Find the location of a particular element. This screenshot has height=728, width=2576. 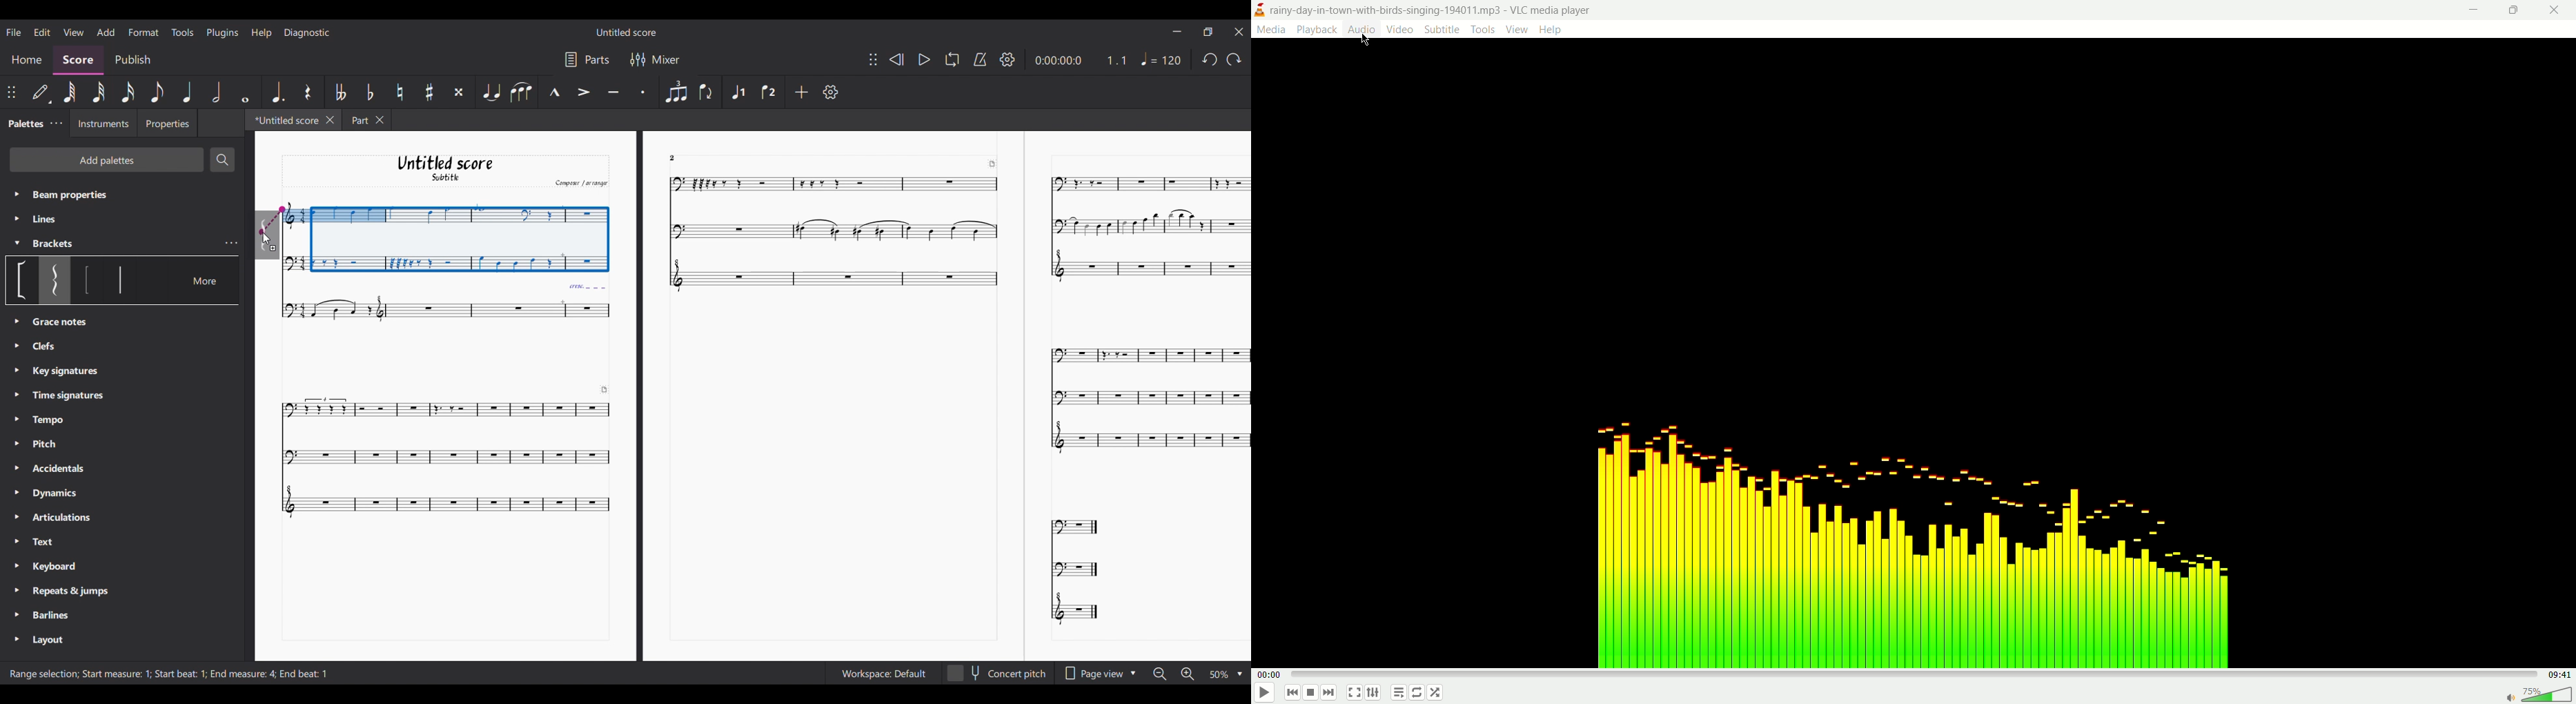

 is located at coordinates (14, 516).